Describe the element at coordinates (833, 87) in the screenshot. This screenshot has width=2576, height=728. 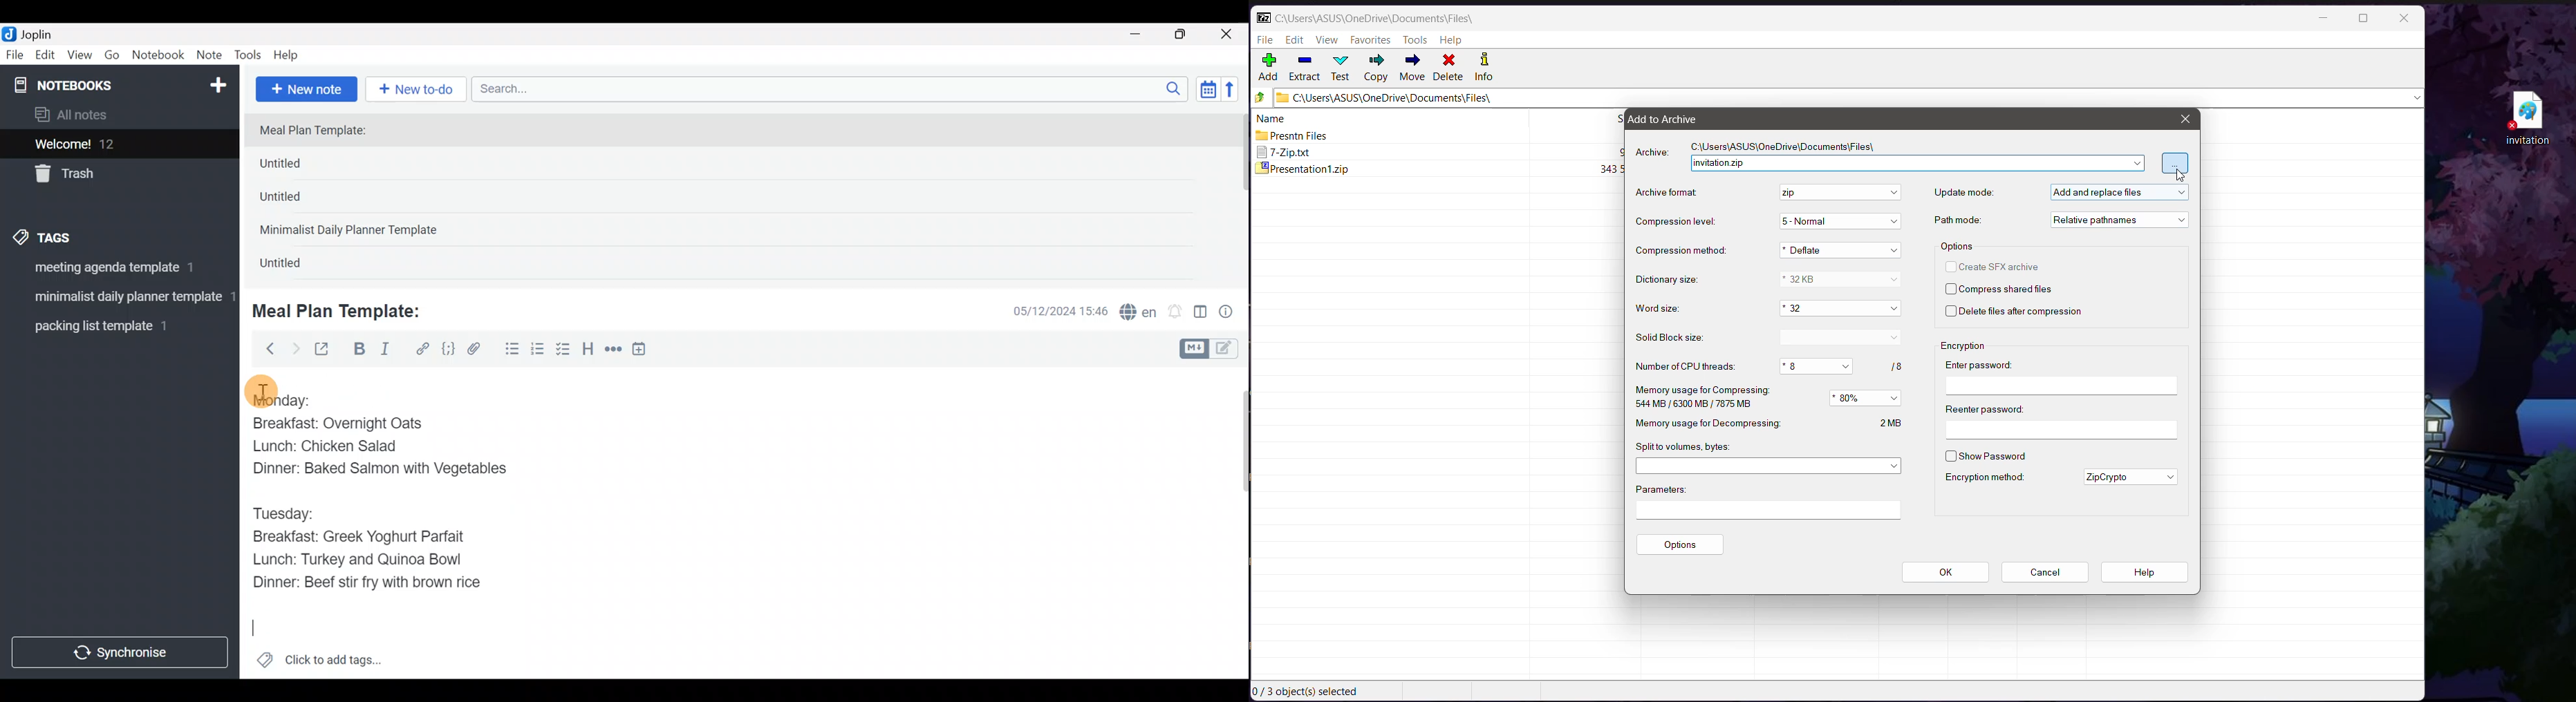
I see `Search bar` at that location.